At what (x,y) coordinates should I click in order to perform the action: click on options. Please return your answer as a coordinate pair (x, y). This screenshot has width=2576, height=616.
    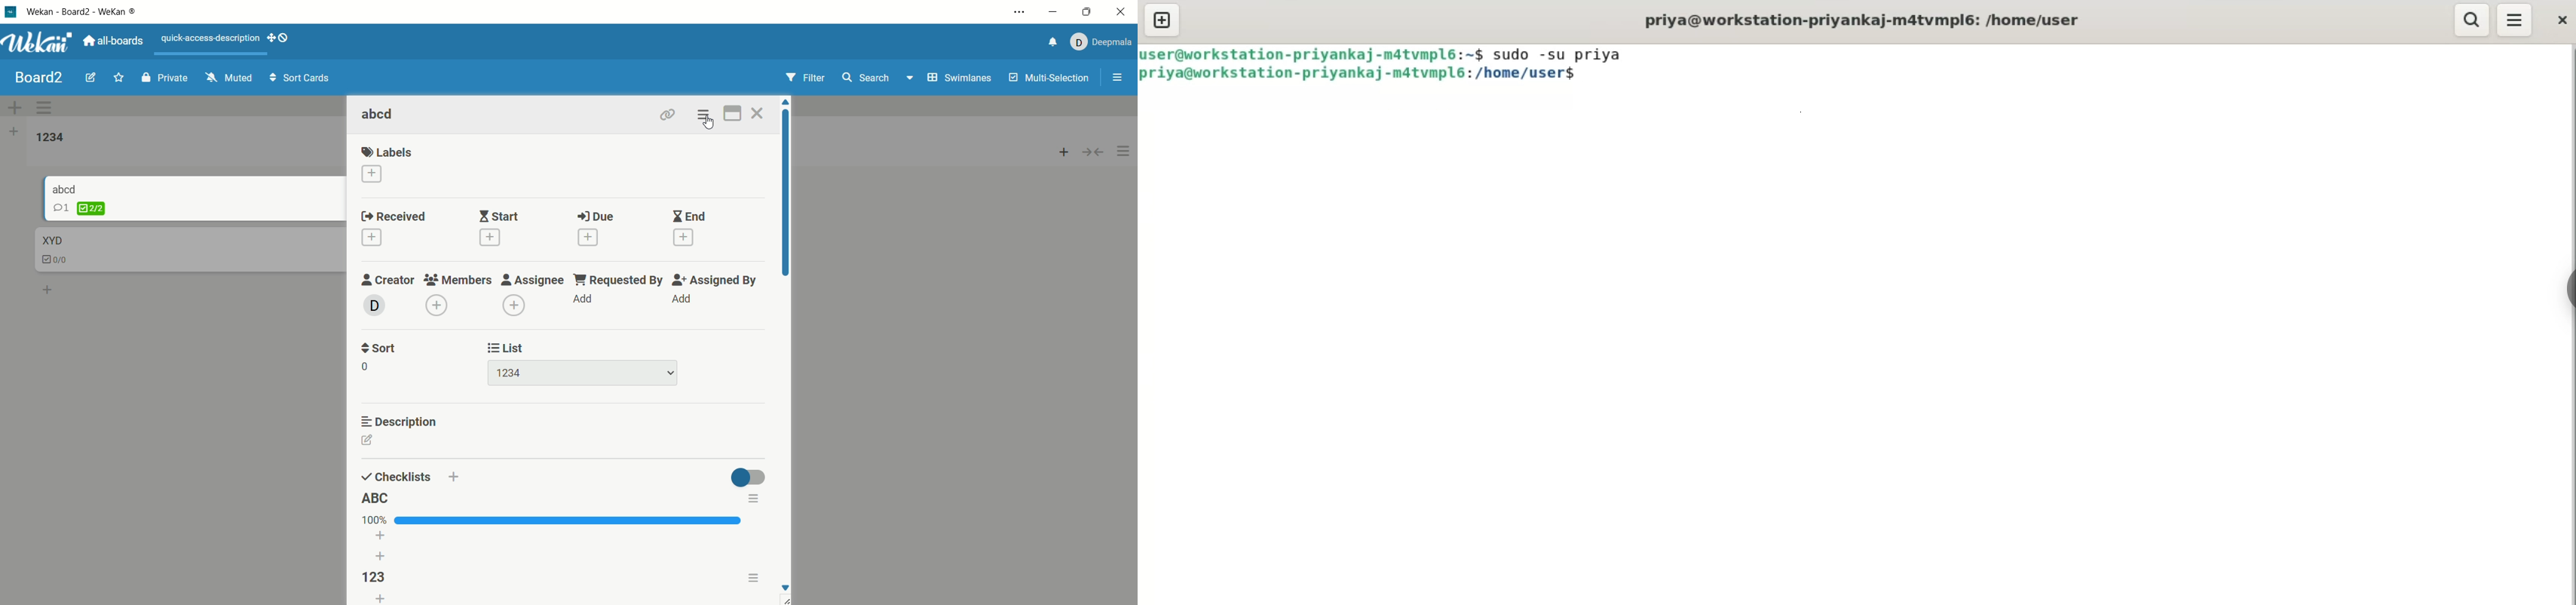
    Looking at the image, I should click on (756, 499).